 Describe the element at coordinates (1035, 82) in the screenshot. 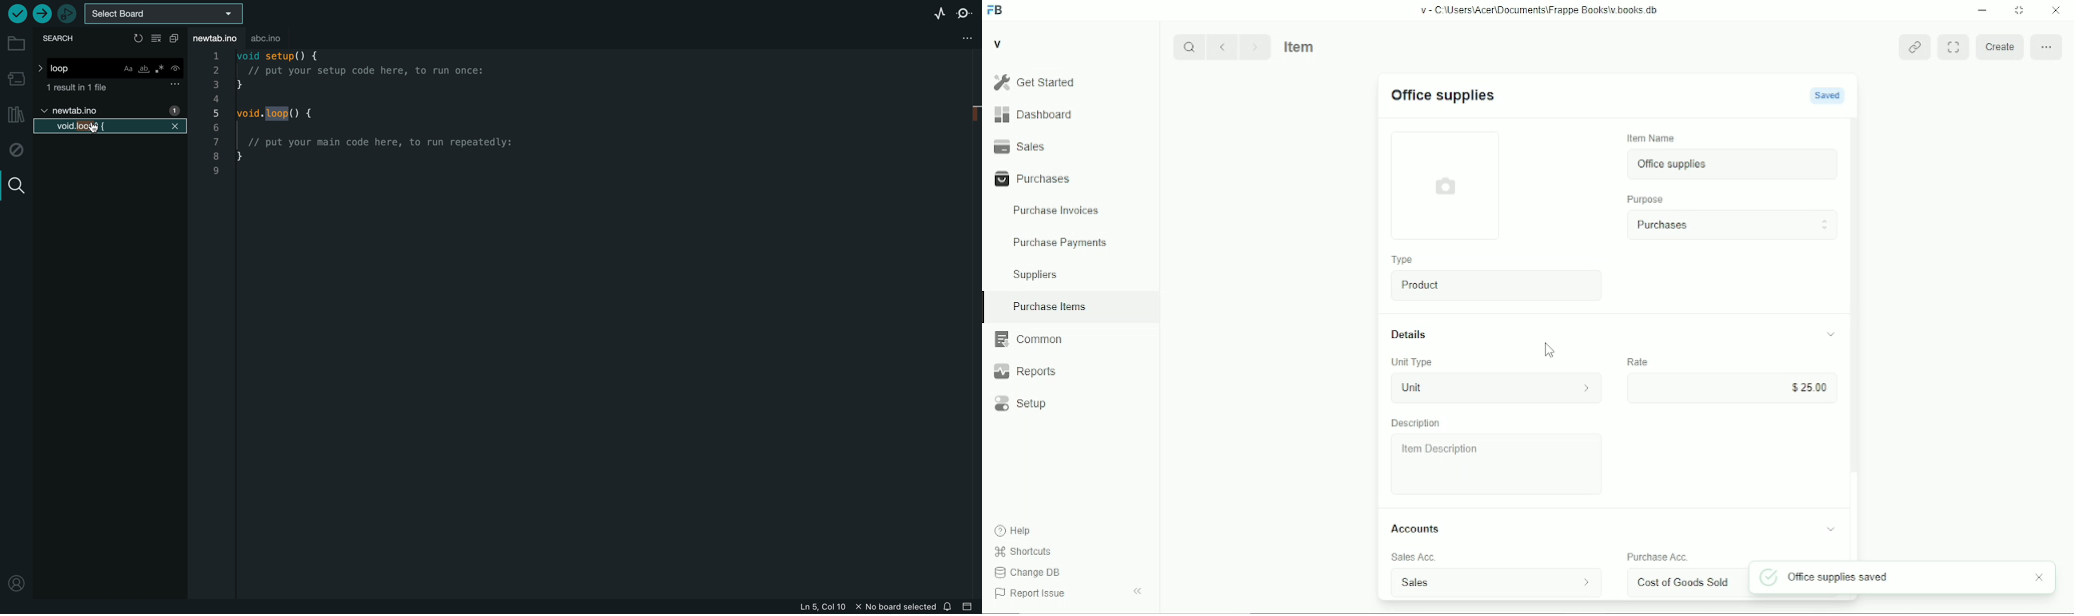

I see `get started` at that location.